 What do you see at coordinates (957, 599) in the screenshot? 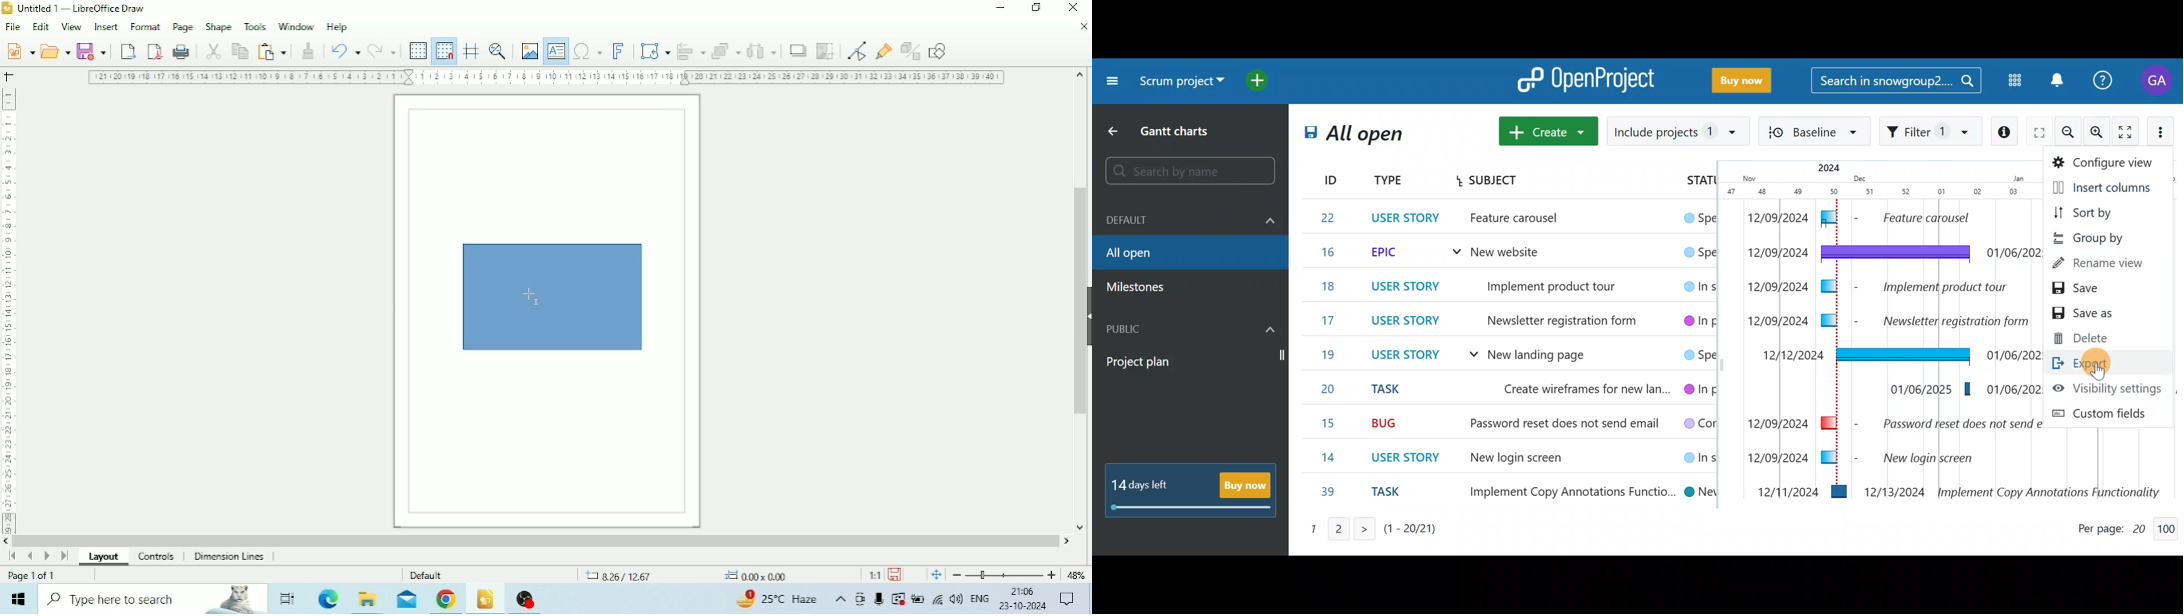
I see `Speakers` at bounding box center [957, 599].